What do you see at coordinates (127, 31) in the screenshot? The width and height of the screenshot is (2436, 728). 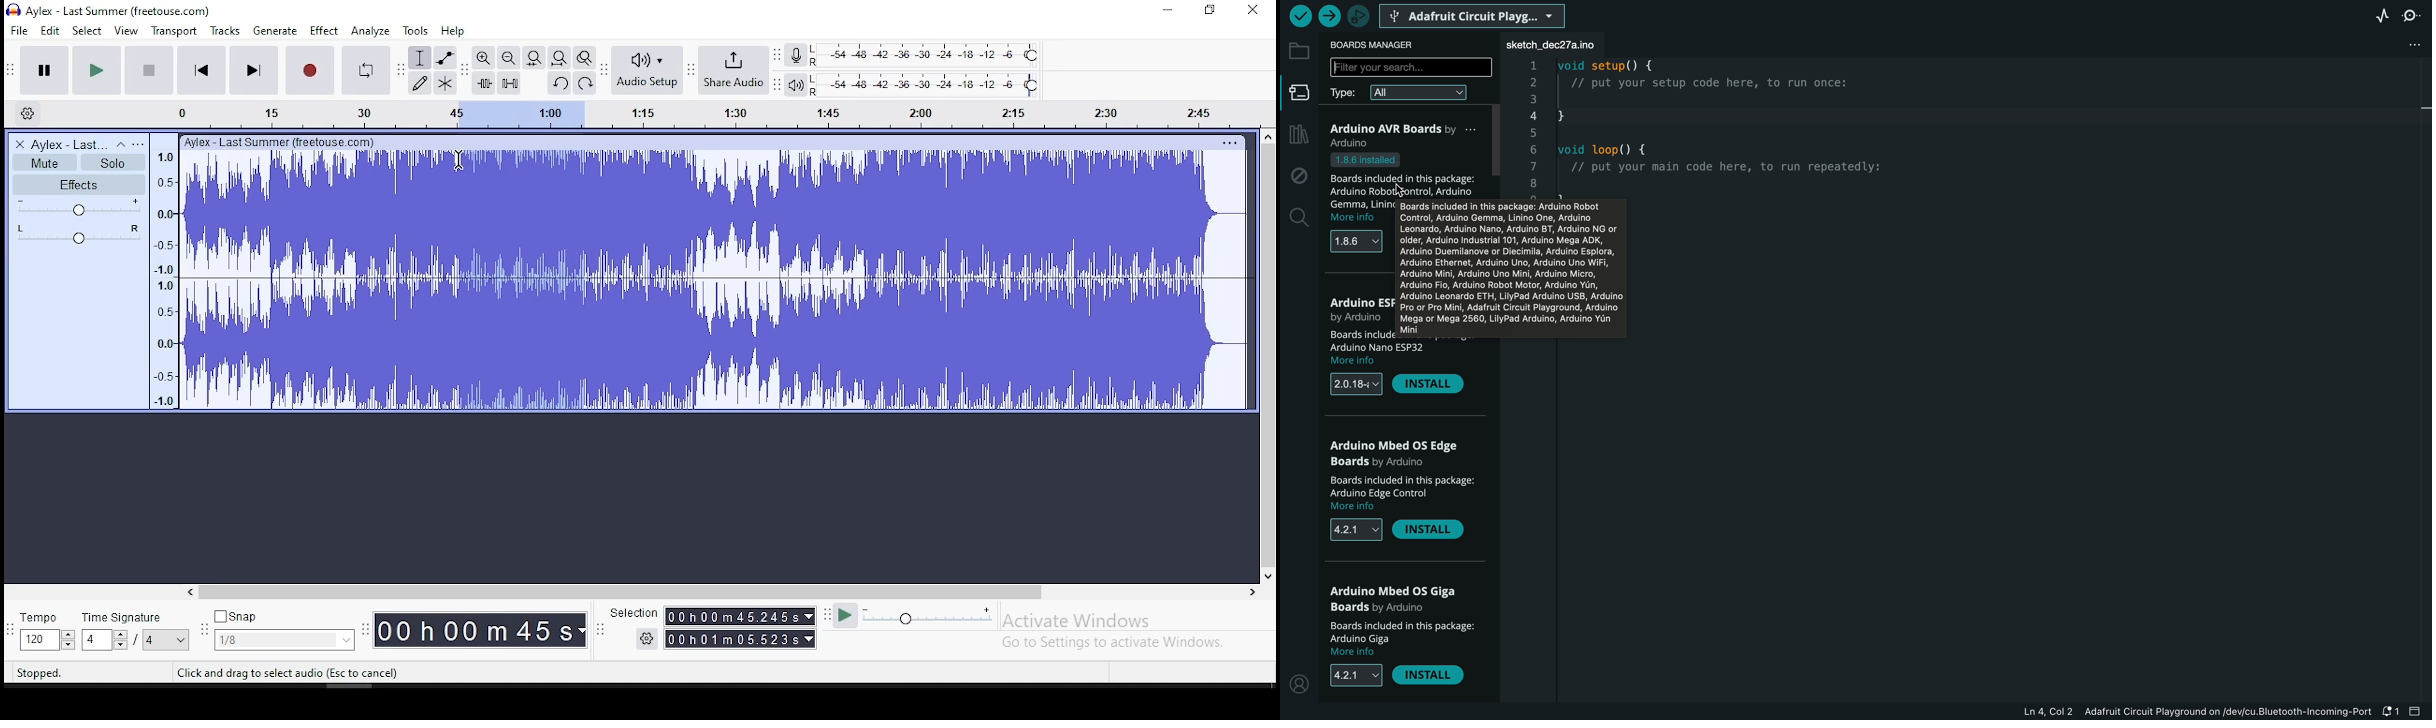 I see `view` at bounding box center [127, 31].